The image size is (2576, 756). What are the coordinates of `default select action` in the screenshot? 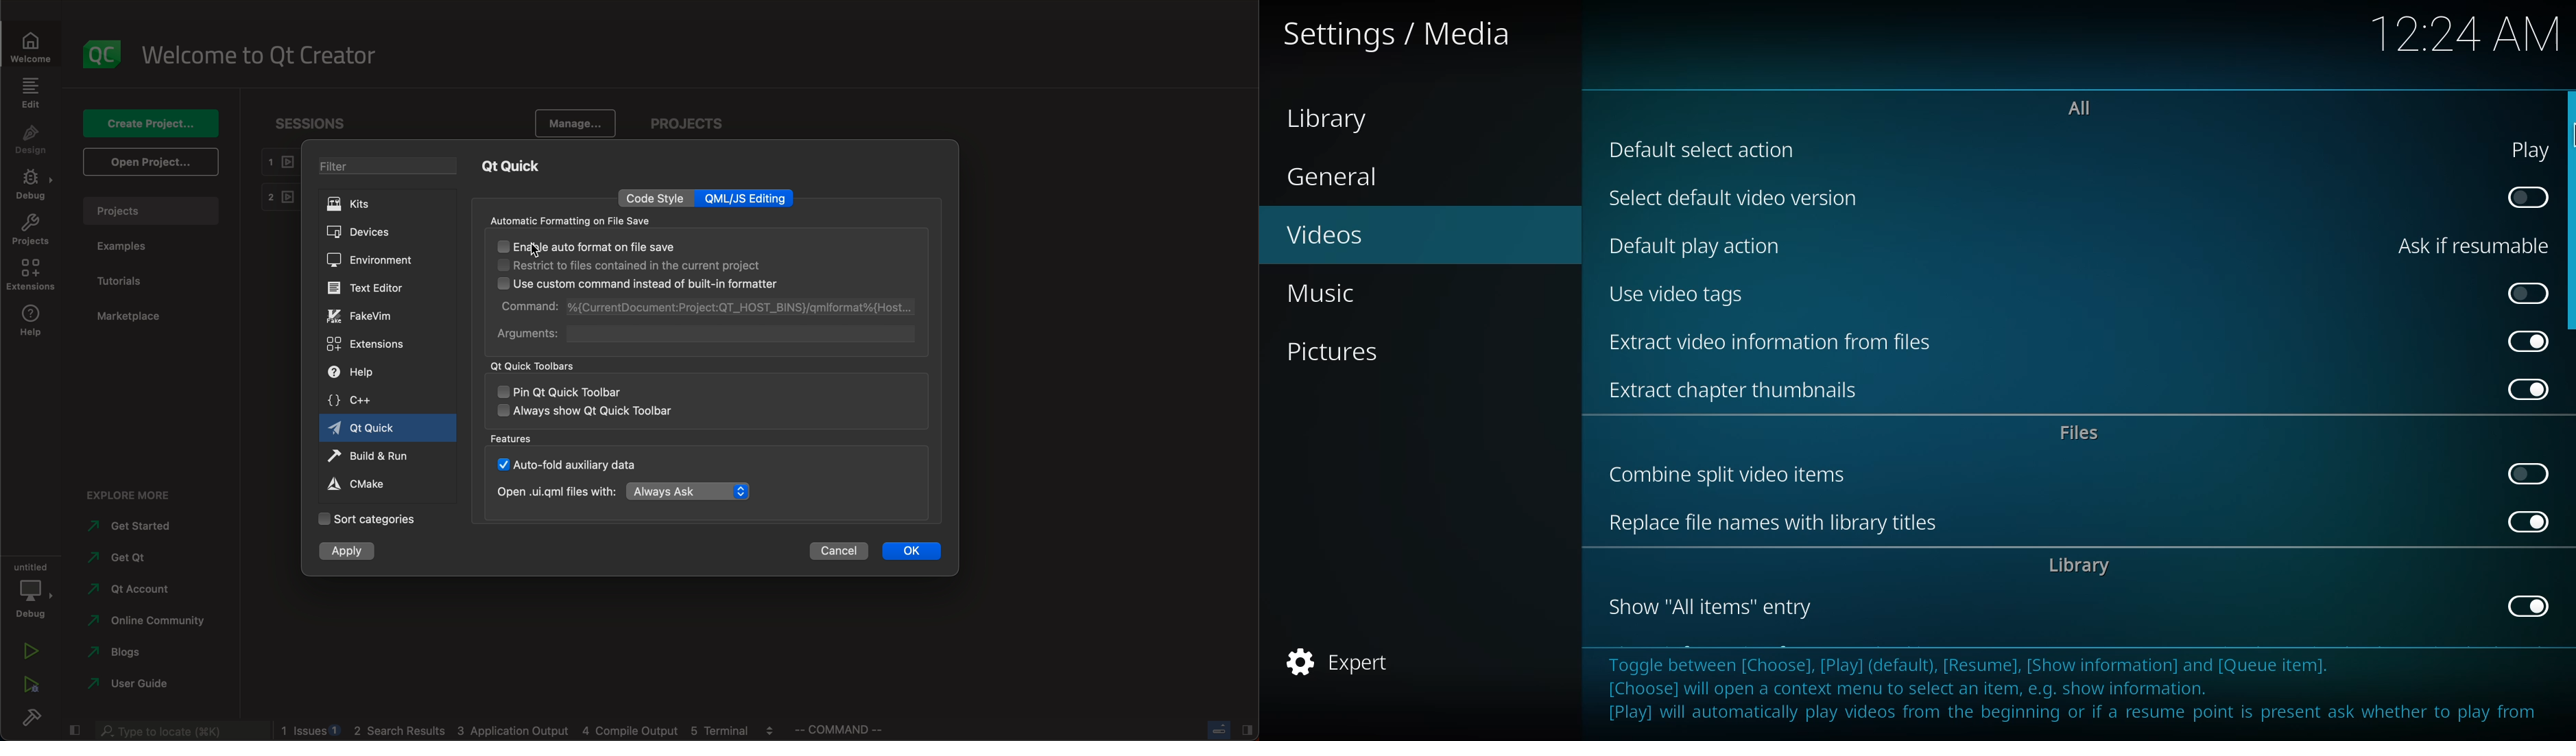 It's located at (1704, 149).